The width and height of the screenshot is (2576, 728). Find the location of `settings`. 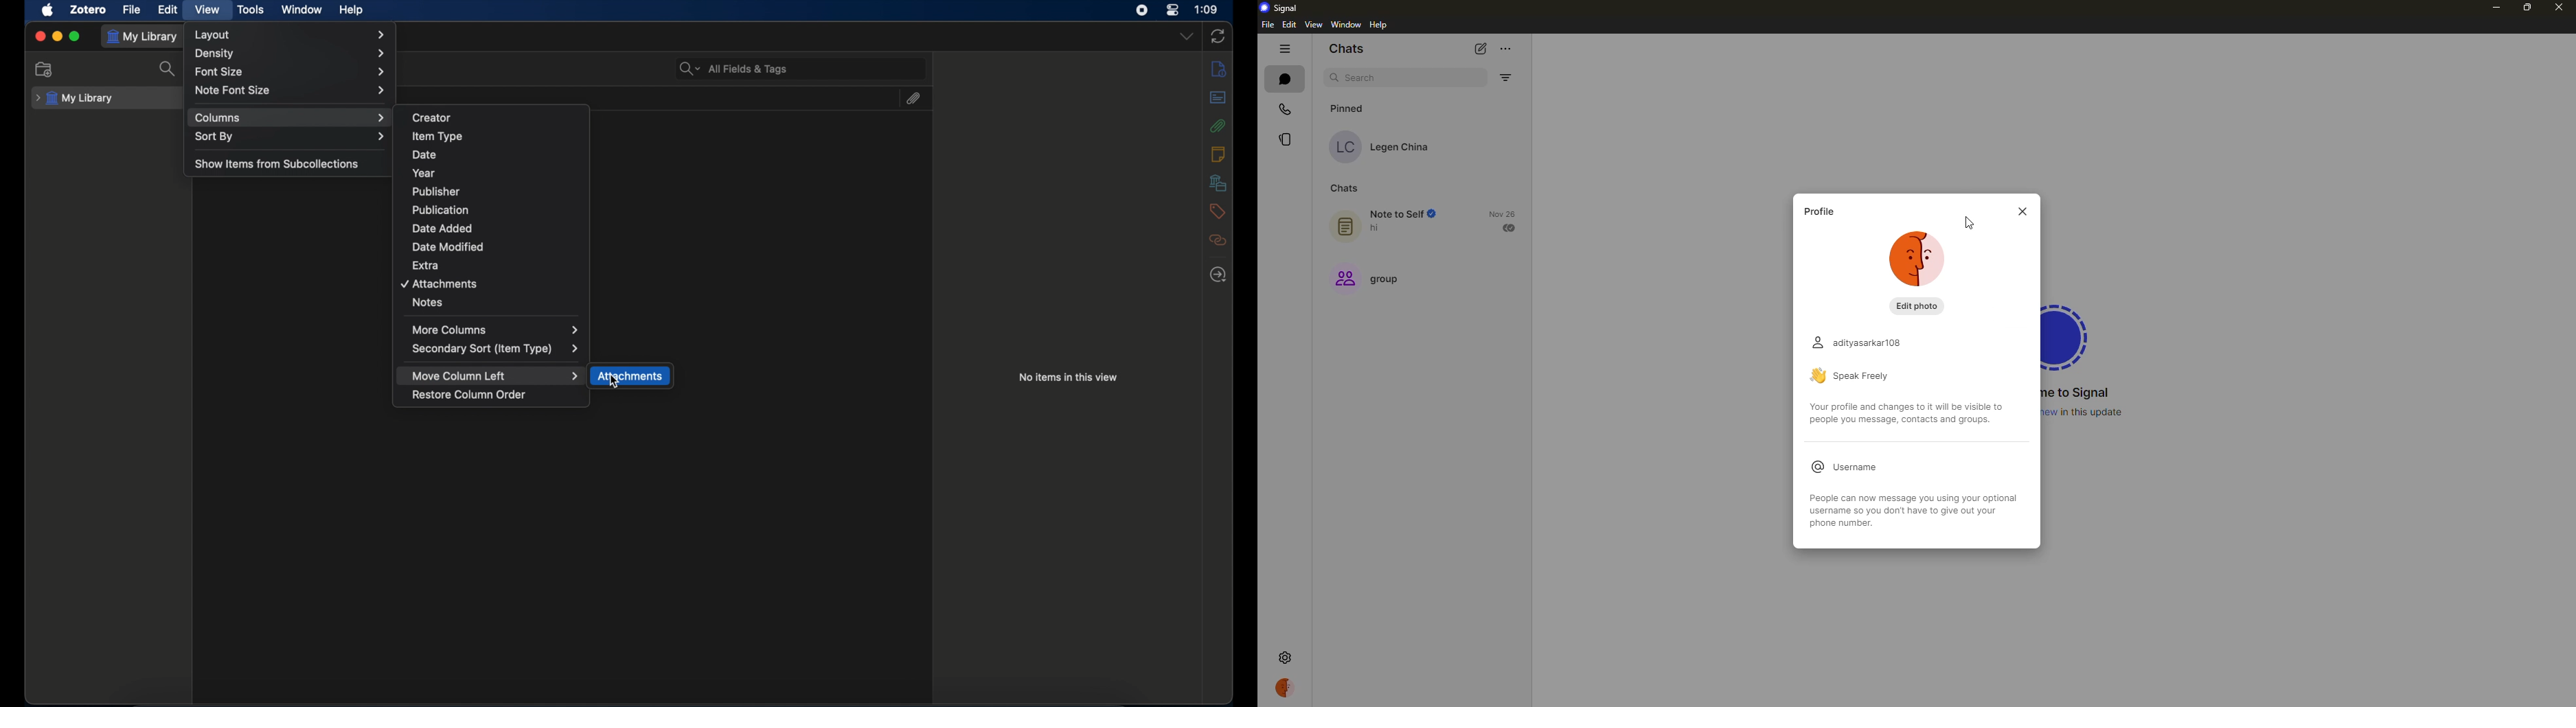

settings is located at coordinates (1285, 656).